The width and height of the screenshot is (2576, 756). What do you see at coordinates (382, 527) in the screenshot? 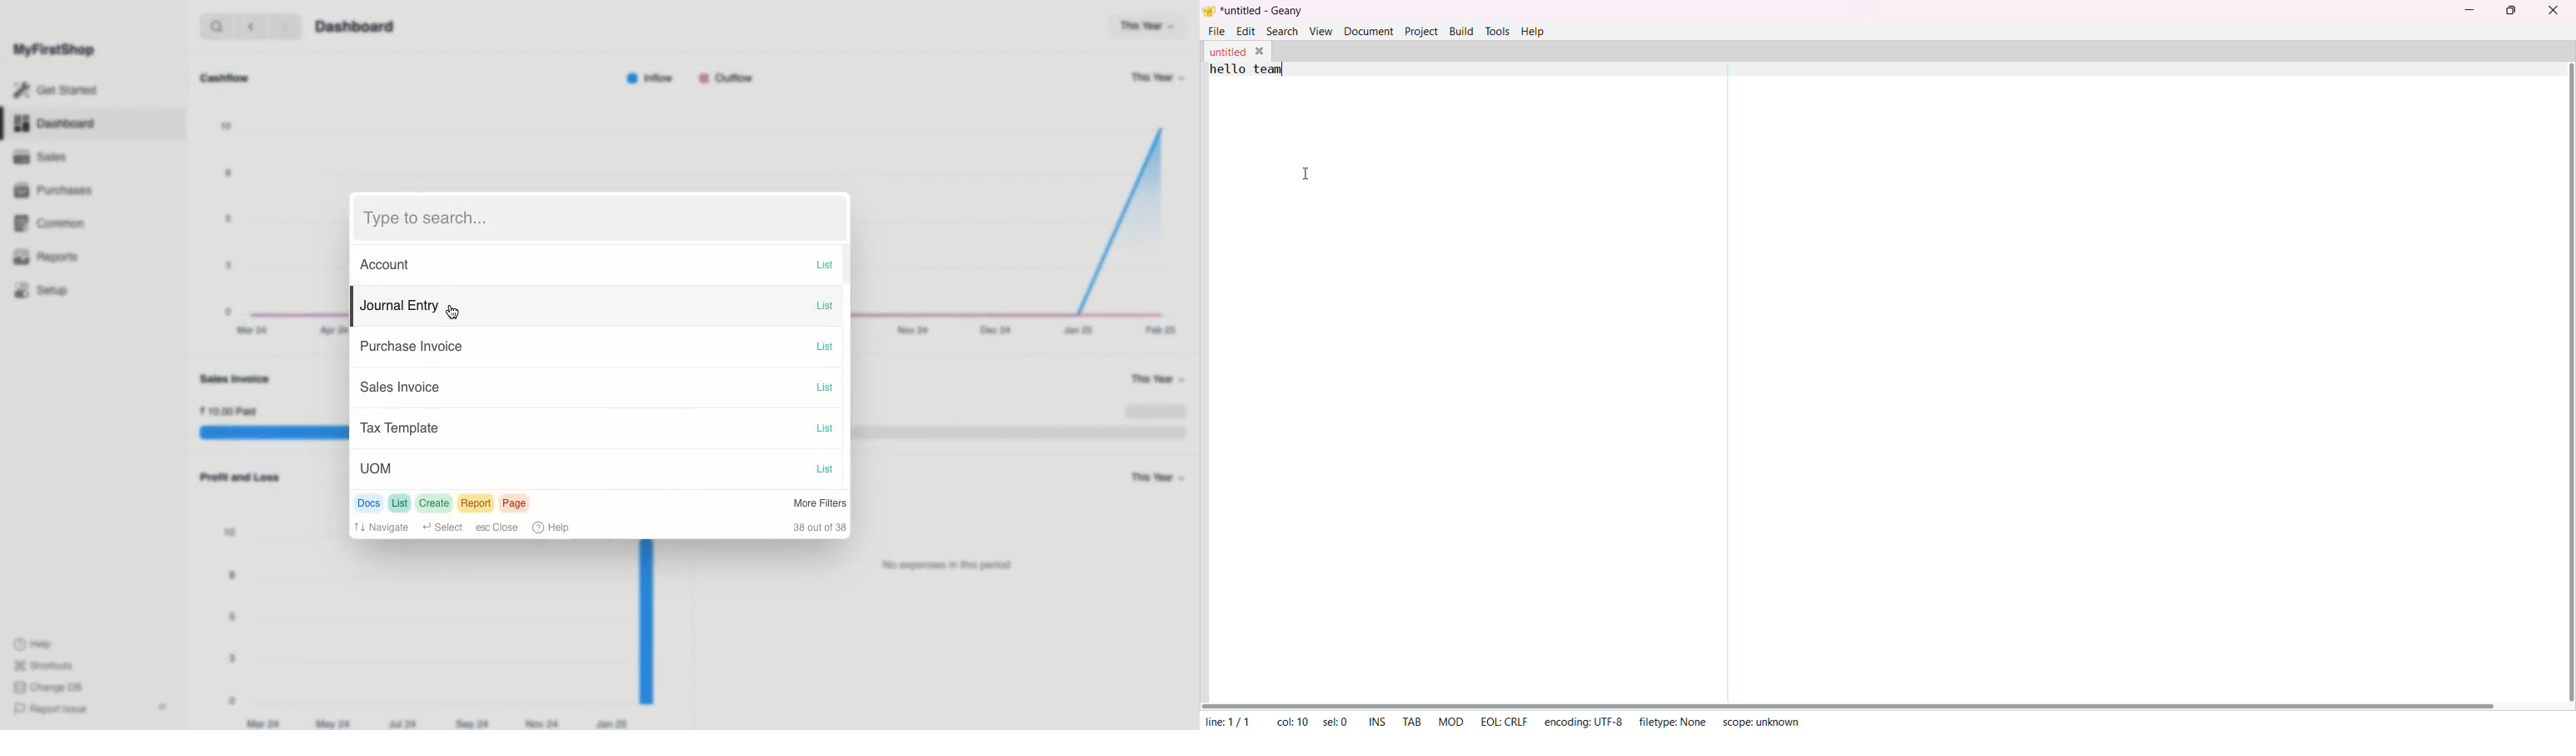
I see `Navigate` at bounding box center [382, 527].